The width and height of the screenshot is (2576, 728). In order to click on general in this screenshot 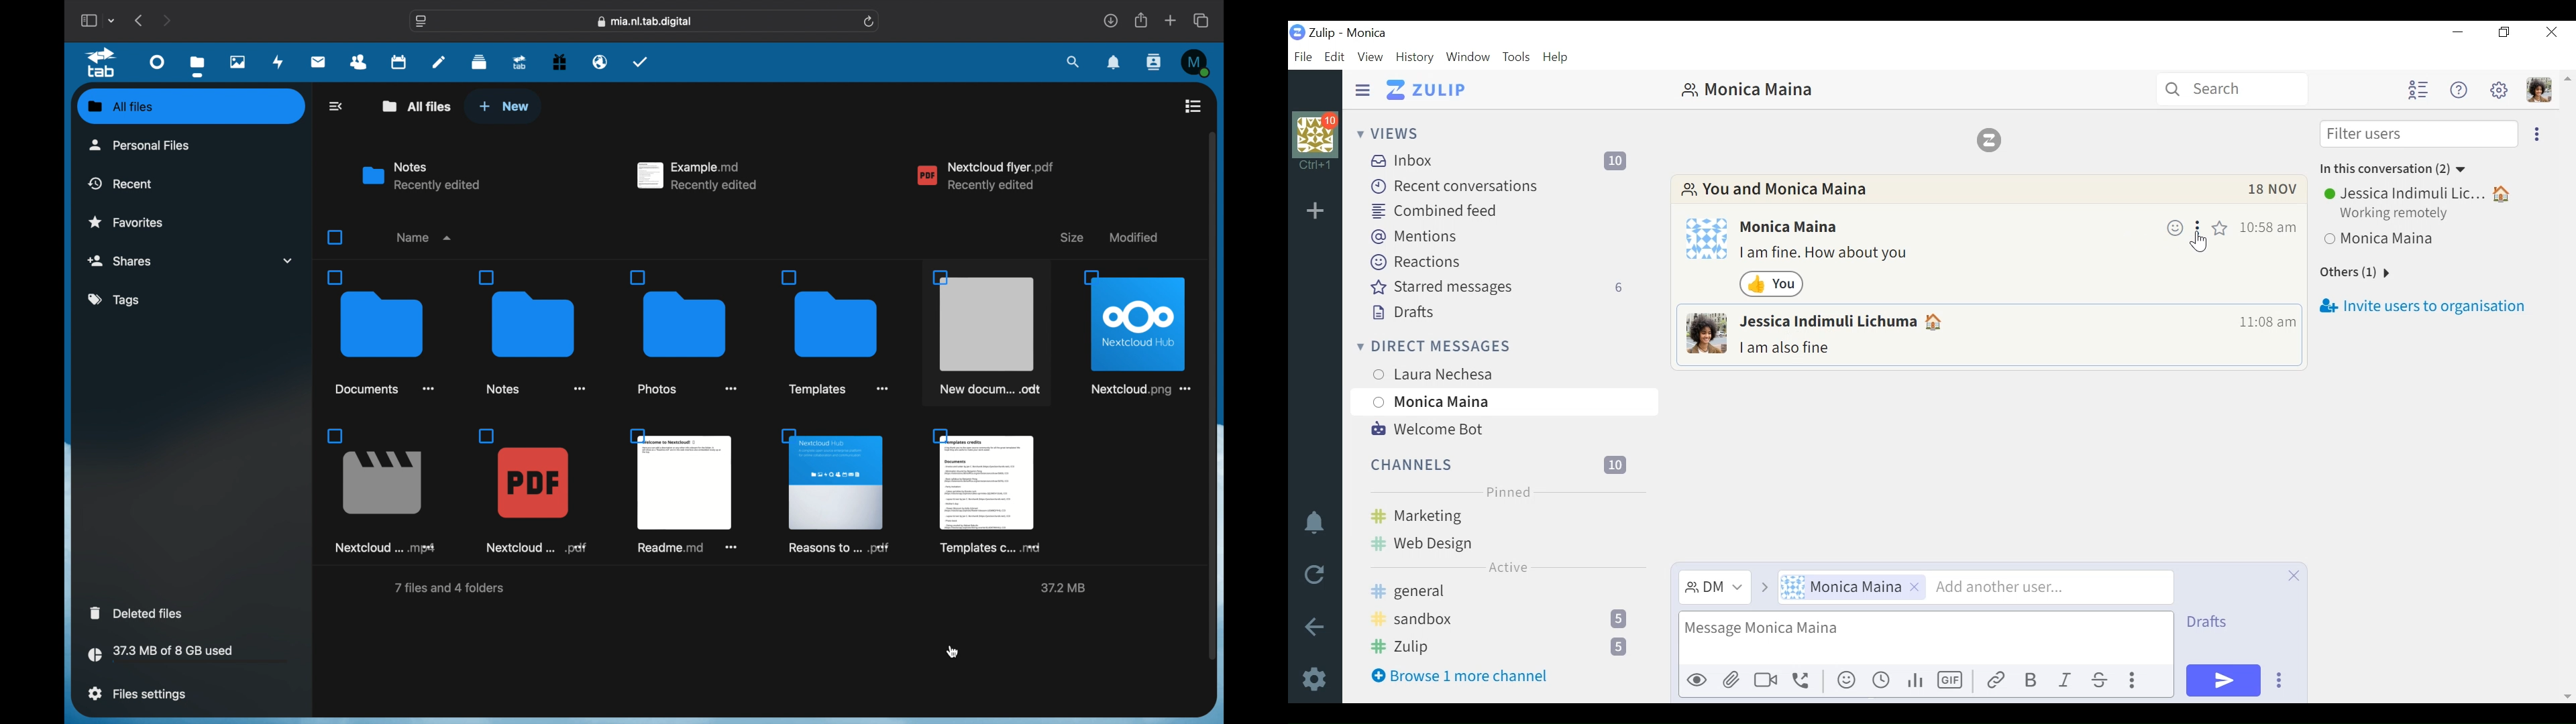, I will do `click(1501, 593)`.